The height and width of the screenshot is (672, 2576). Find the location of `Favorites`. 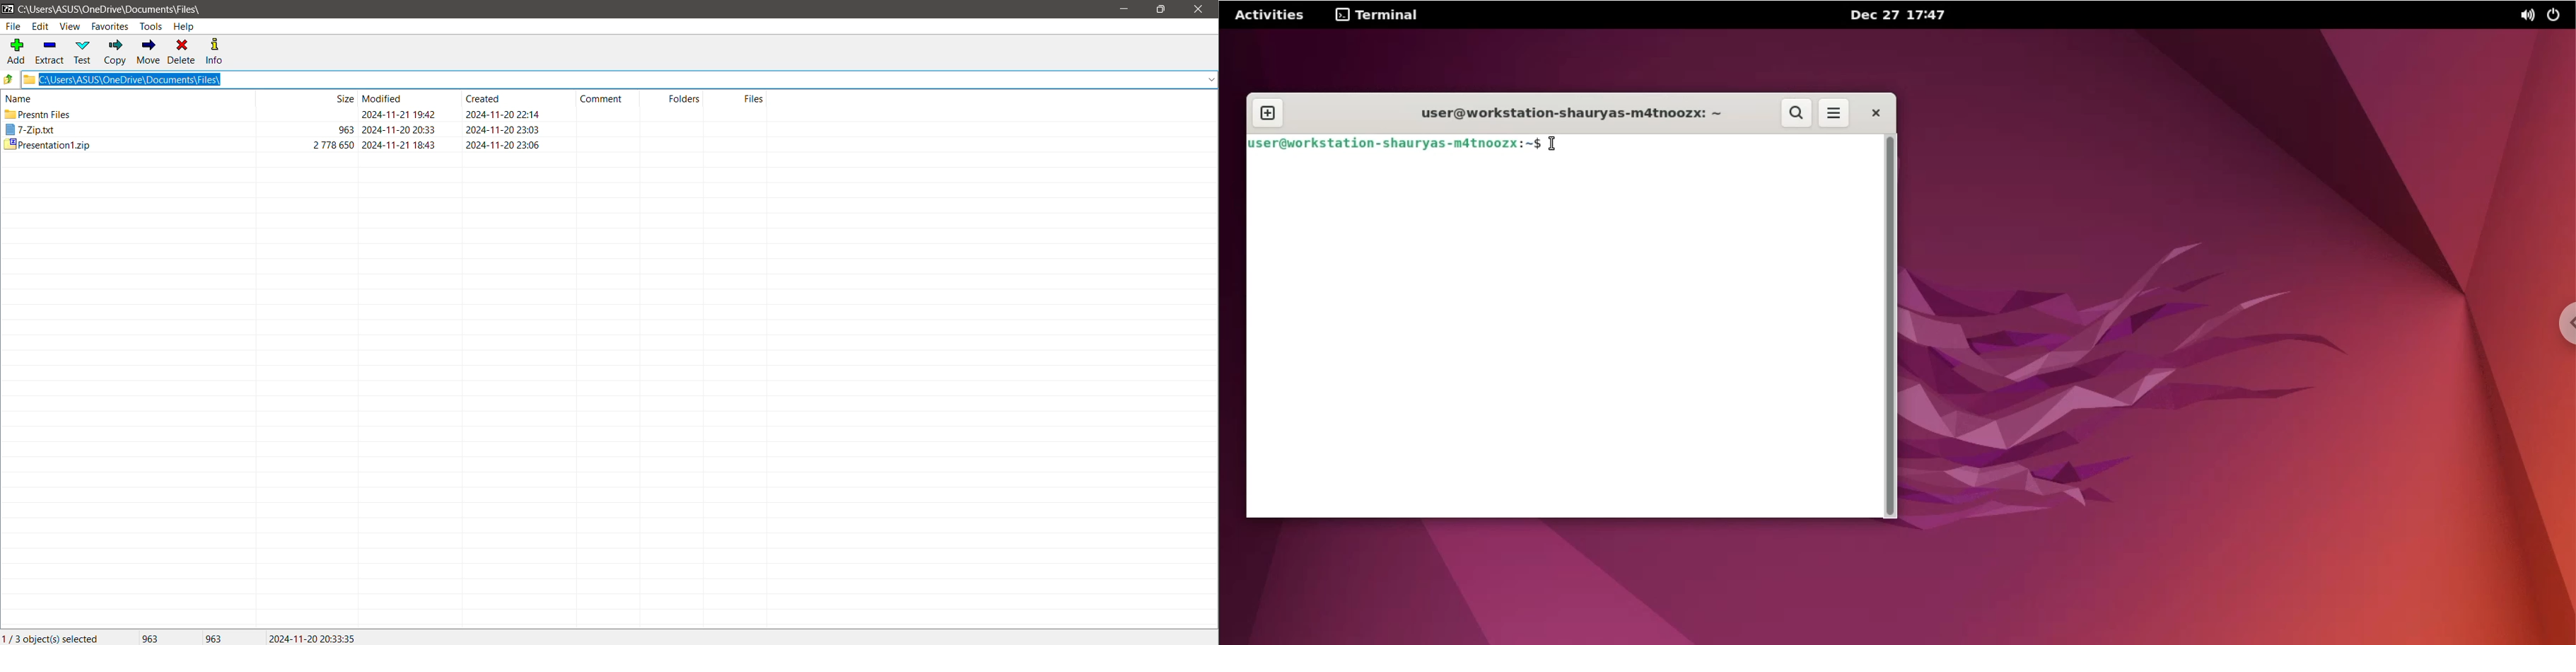

Favorites is located at coordinates (111, 27).